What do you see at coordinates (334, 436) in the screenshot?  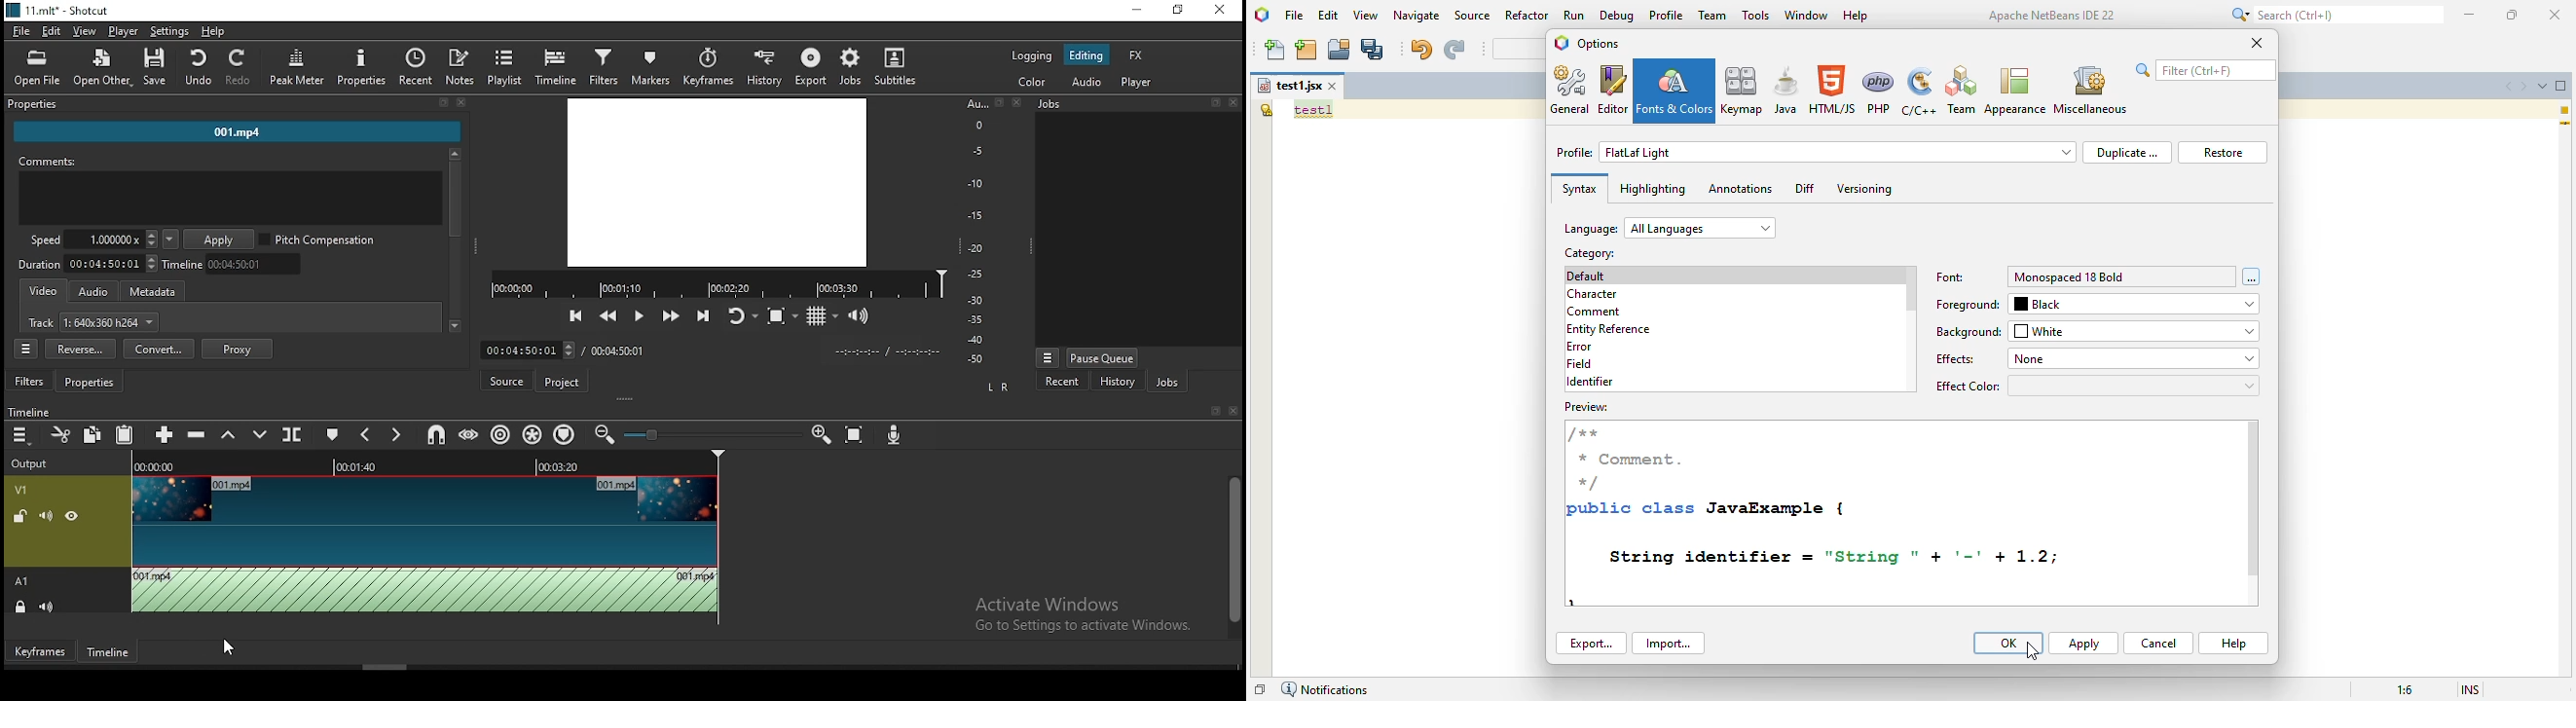 I see `create/edit marker` at bounding box center [334, 436].